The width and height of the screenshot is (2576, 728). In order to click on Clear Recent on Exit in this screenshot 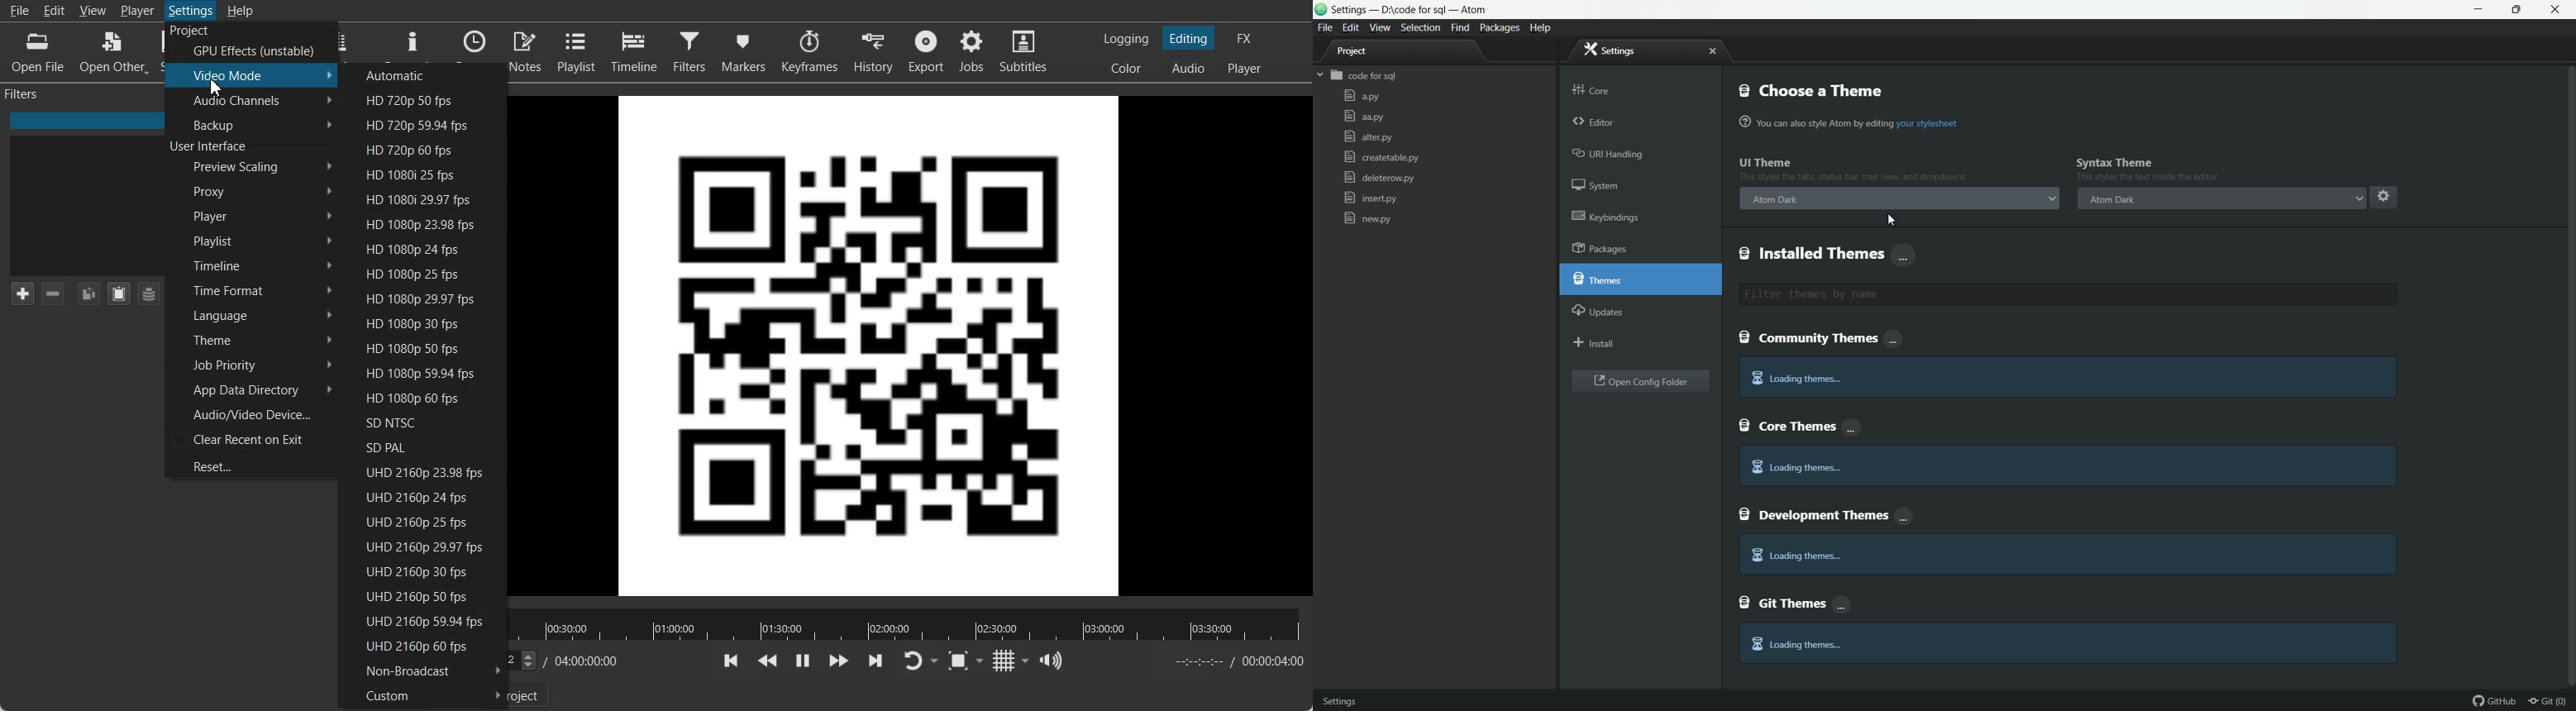, I will do `click(250, 439)`.